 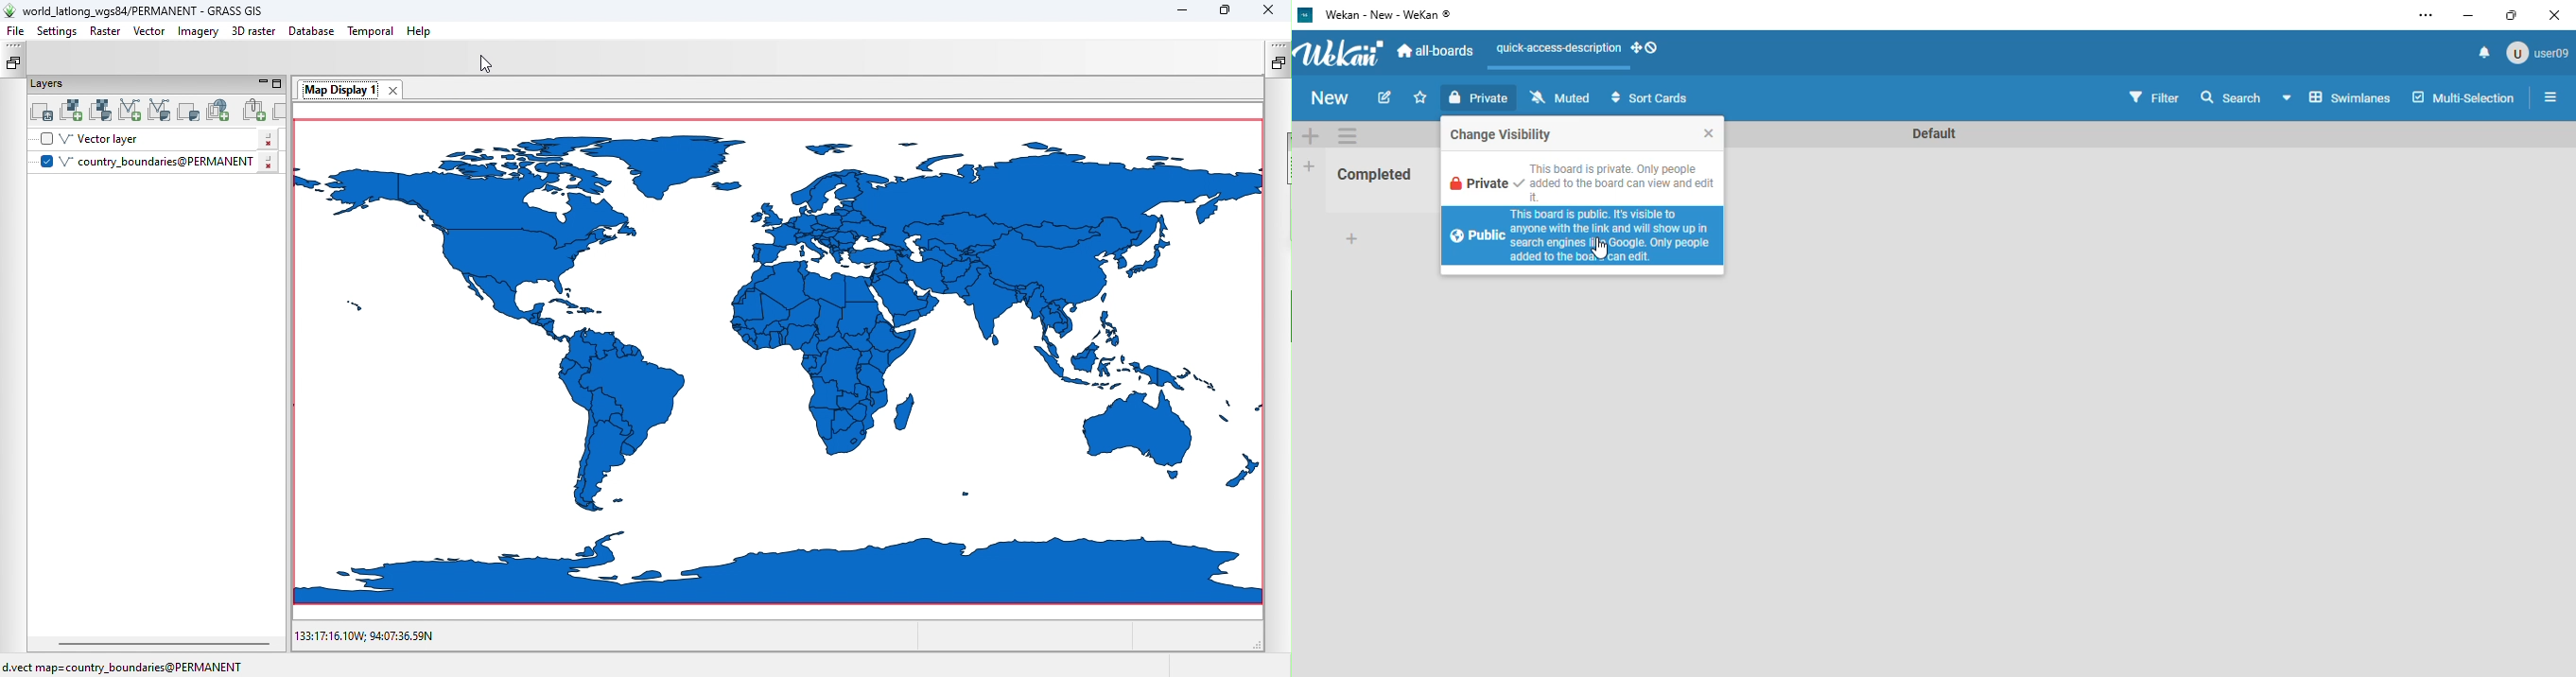 I want to click on show-desktop-drag-handles, so click(x=1644, y=47).